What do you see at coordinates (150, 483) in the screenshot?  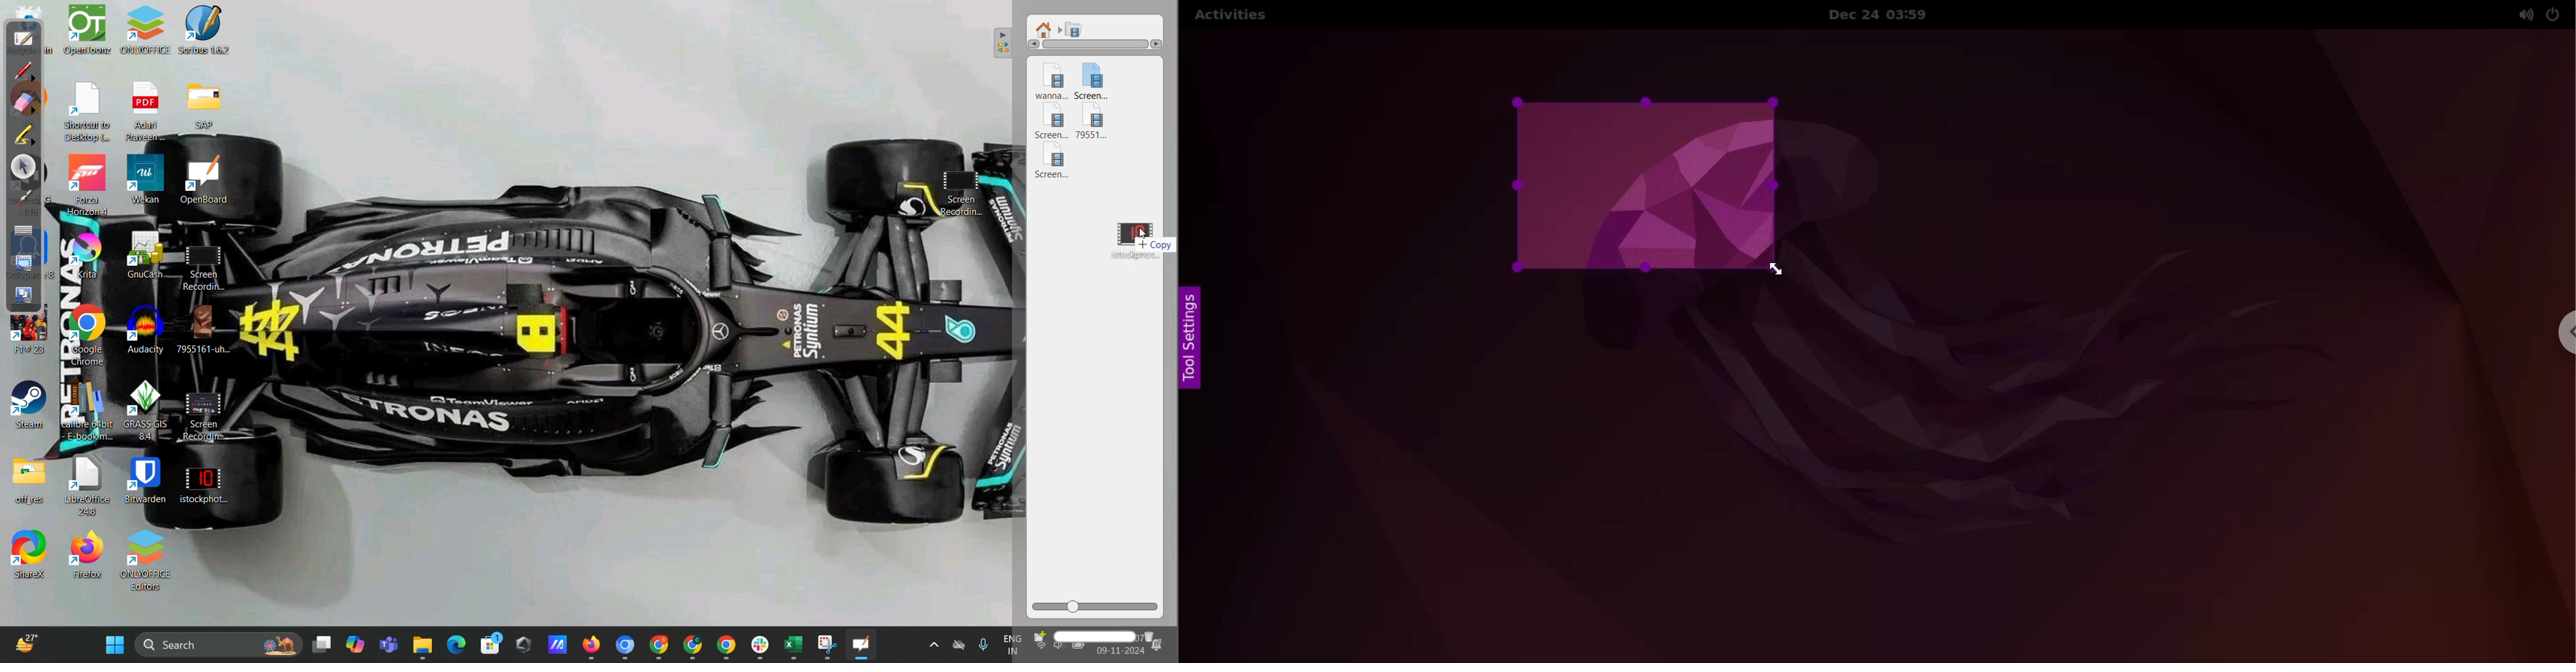 I see `Bitwarden` at bounding box center [150, 483].